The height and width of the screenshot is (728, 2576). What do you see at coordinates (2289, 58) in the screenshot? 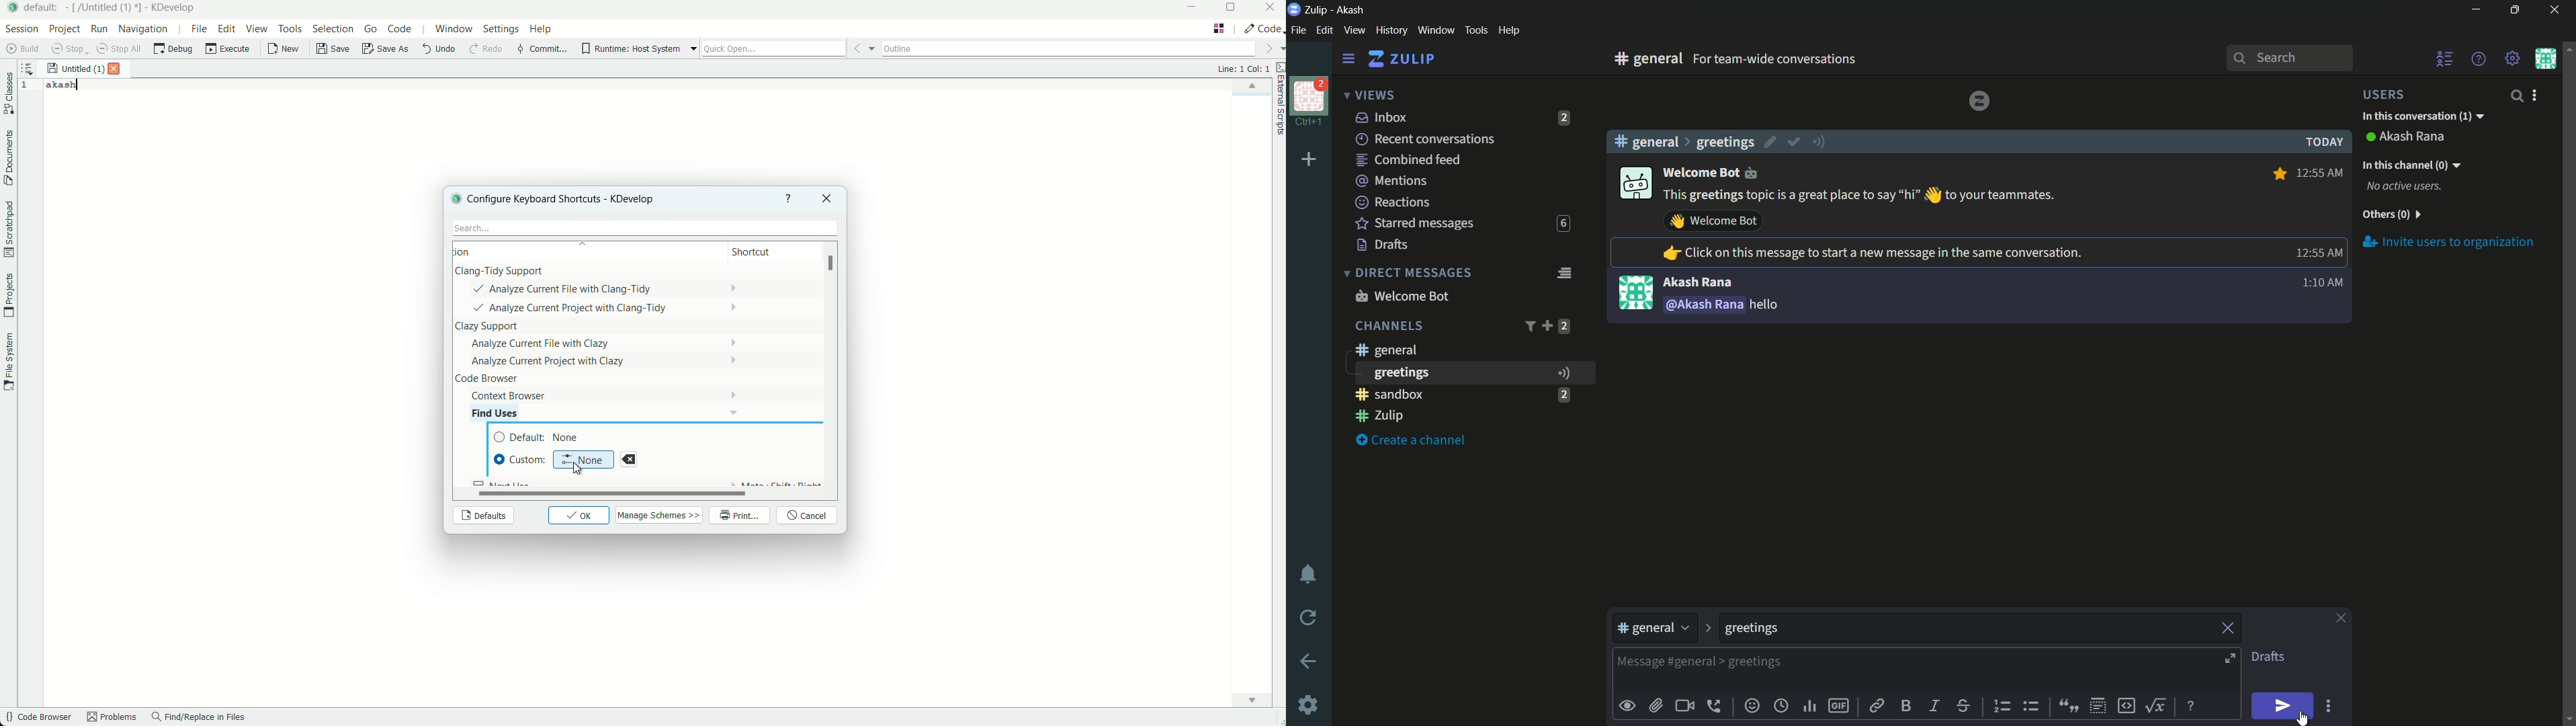
I see `search bar` at bounding box center [2289, 58].